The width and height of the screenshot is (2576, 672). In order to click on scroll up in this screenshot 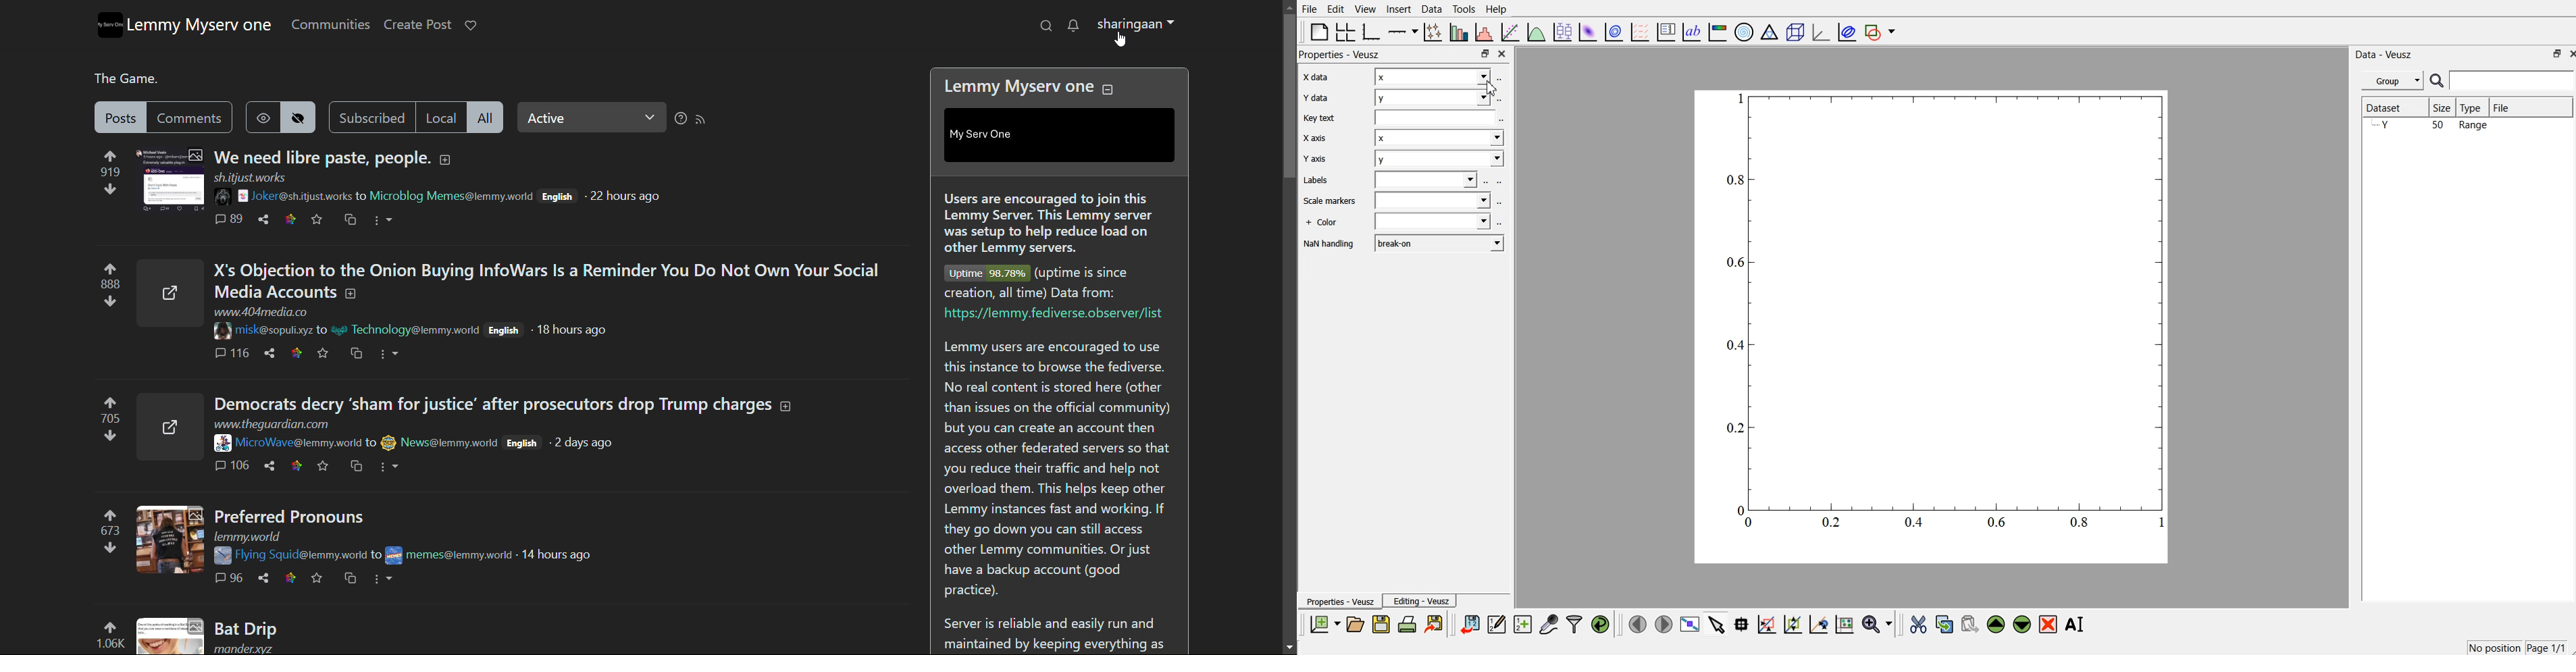, I will do `click(1288, 6)`.